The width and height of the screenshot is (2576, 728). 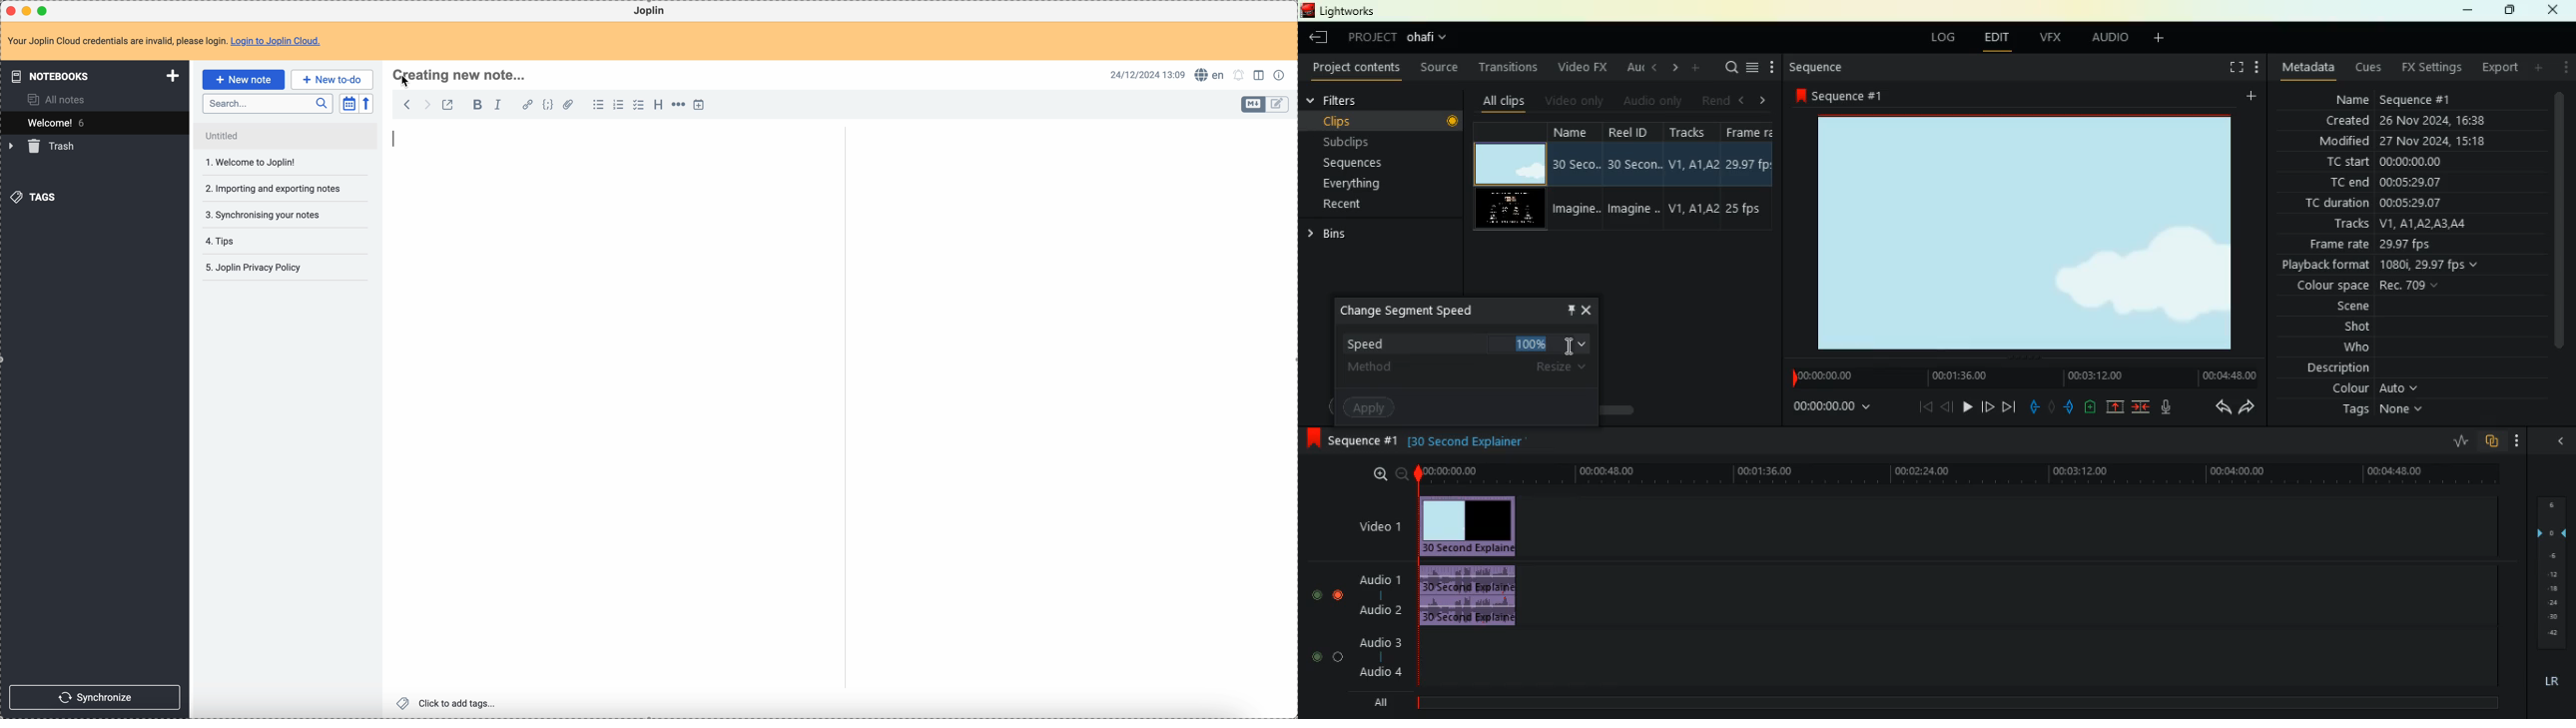 What do you see at coordinates (1824, 407) in the screenshot?
I see `time` at bounding box center [1824, 407].